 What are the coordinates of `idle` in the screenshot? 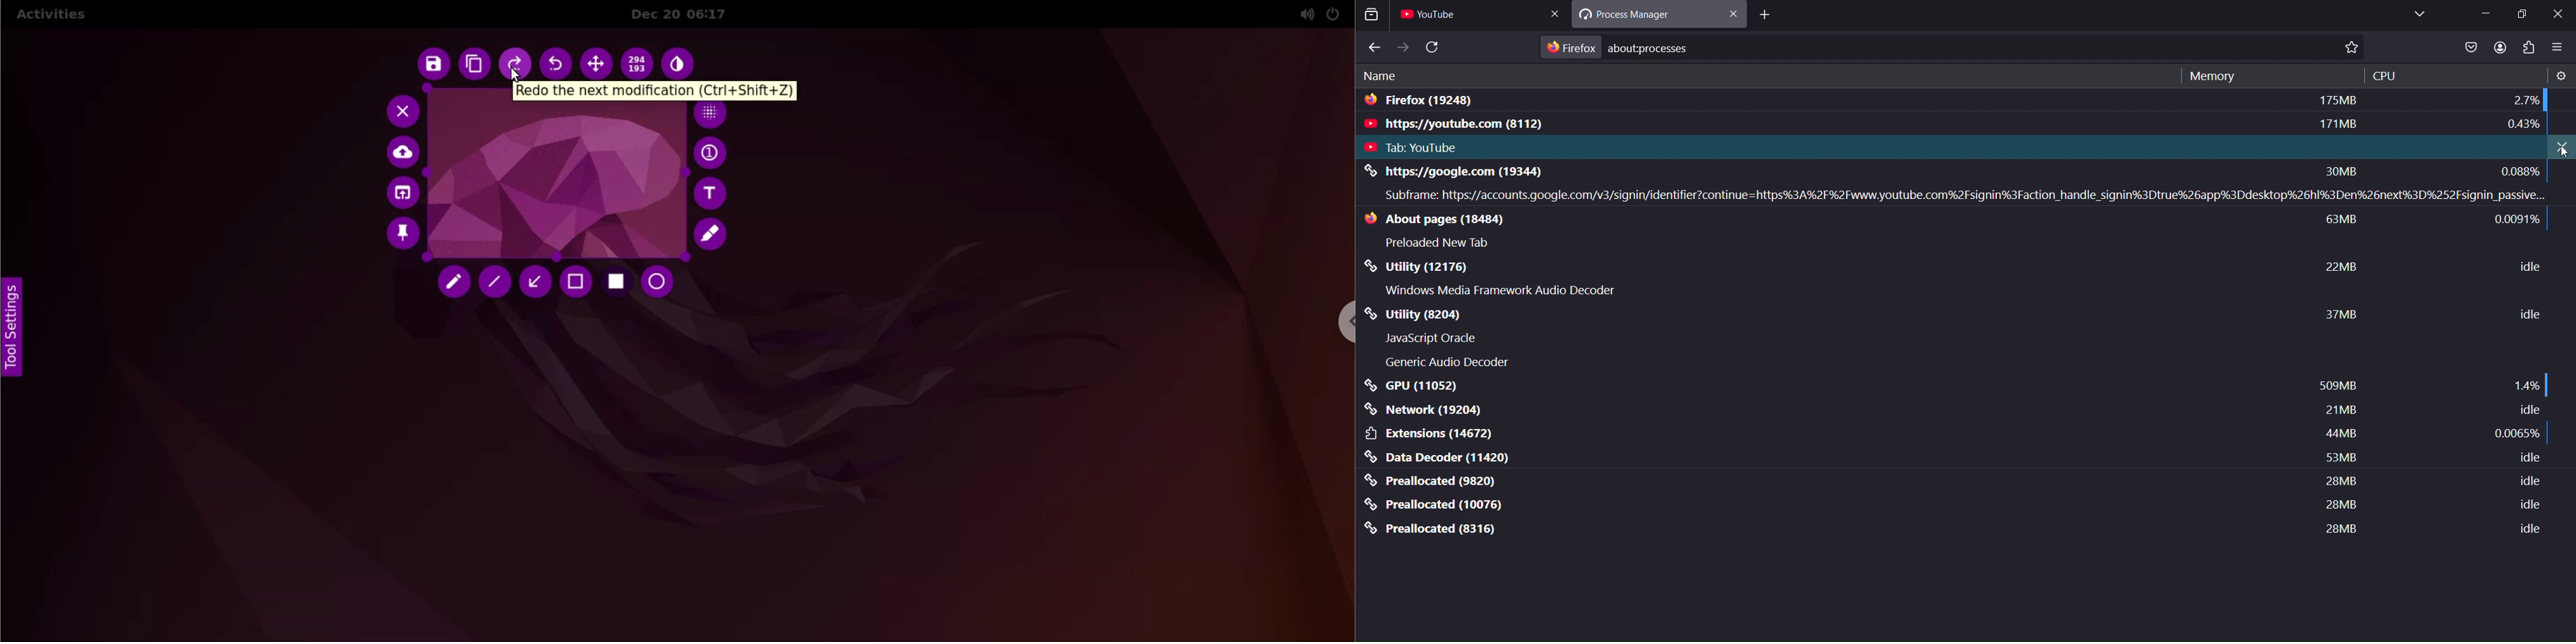 It's located at (2528, 266).